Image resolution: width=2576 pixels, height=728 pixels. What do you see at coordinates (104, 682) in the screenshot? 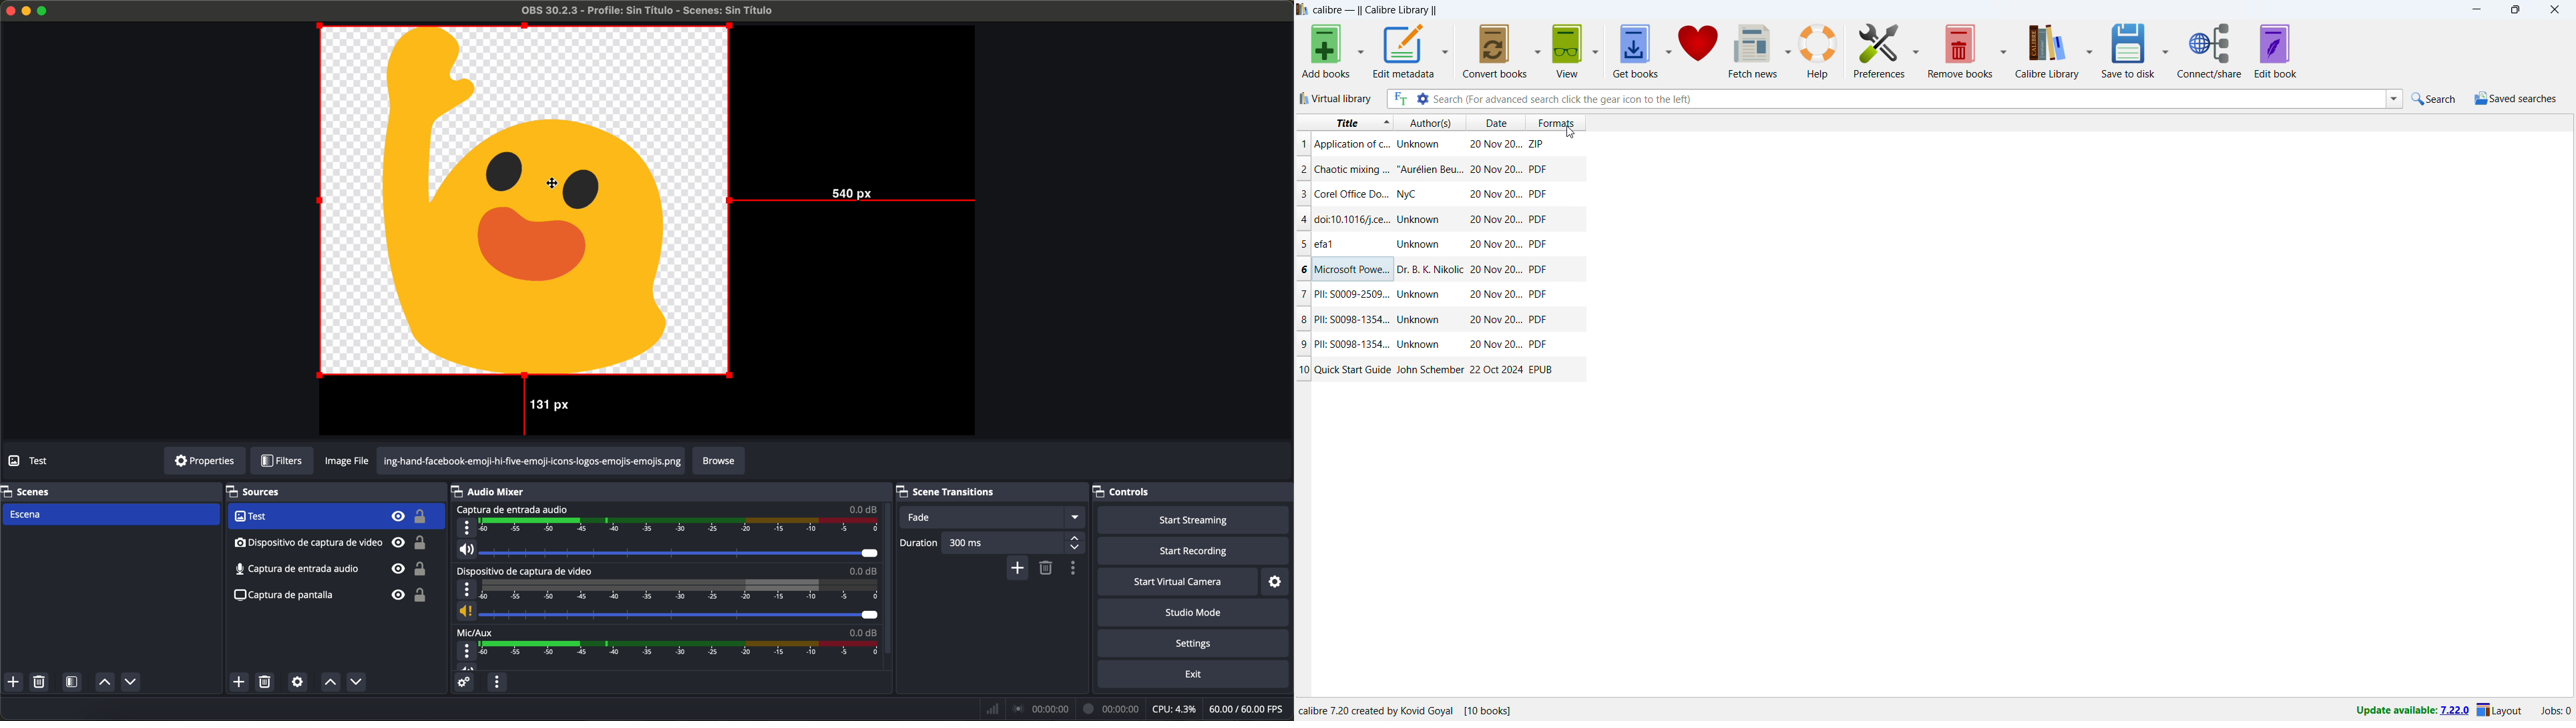
I see `move scene up` at bounding box center [104, 682].